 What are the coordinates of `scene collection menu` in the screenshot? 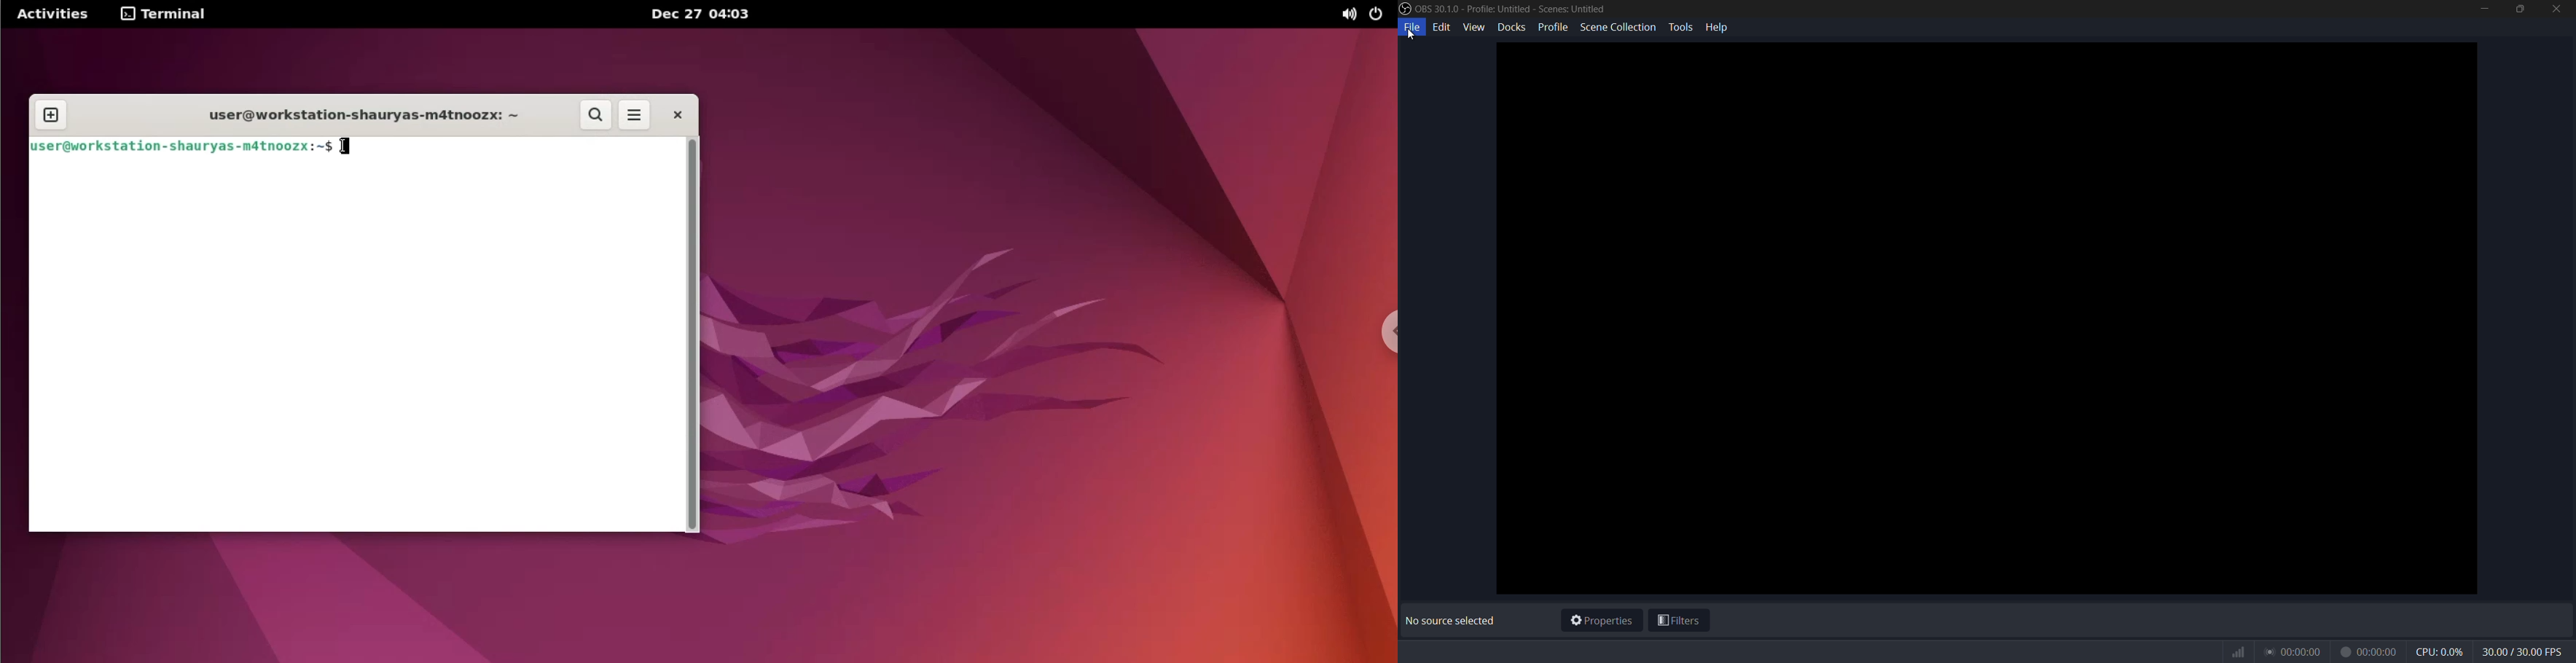 It's located at (1617, 26).